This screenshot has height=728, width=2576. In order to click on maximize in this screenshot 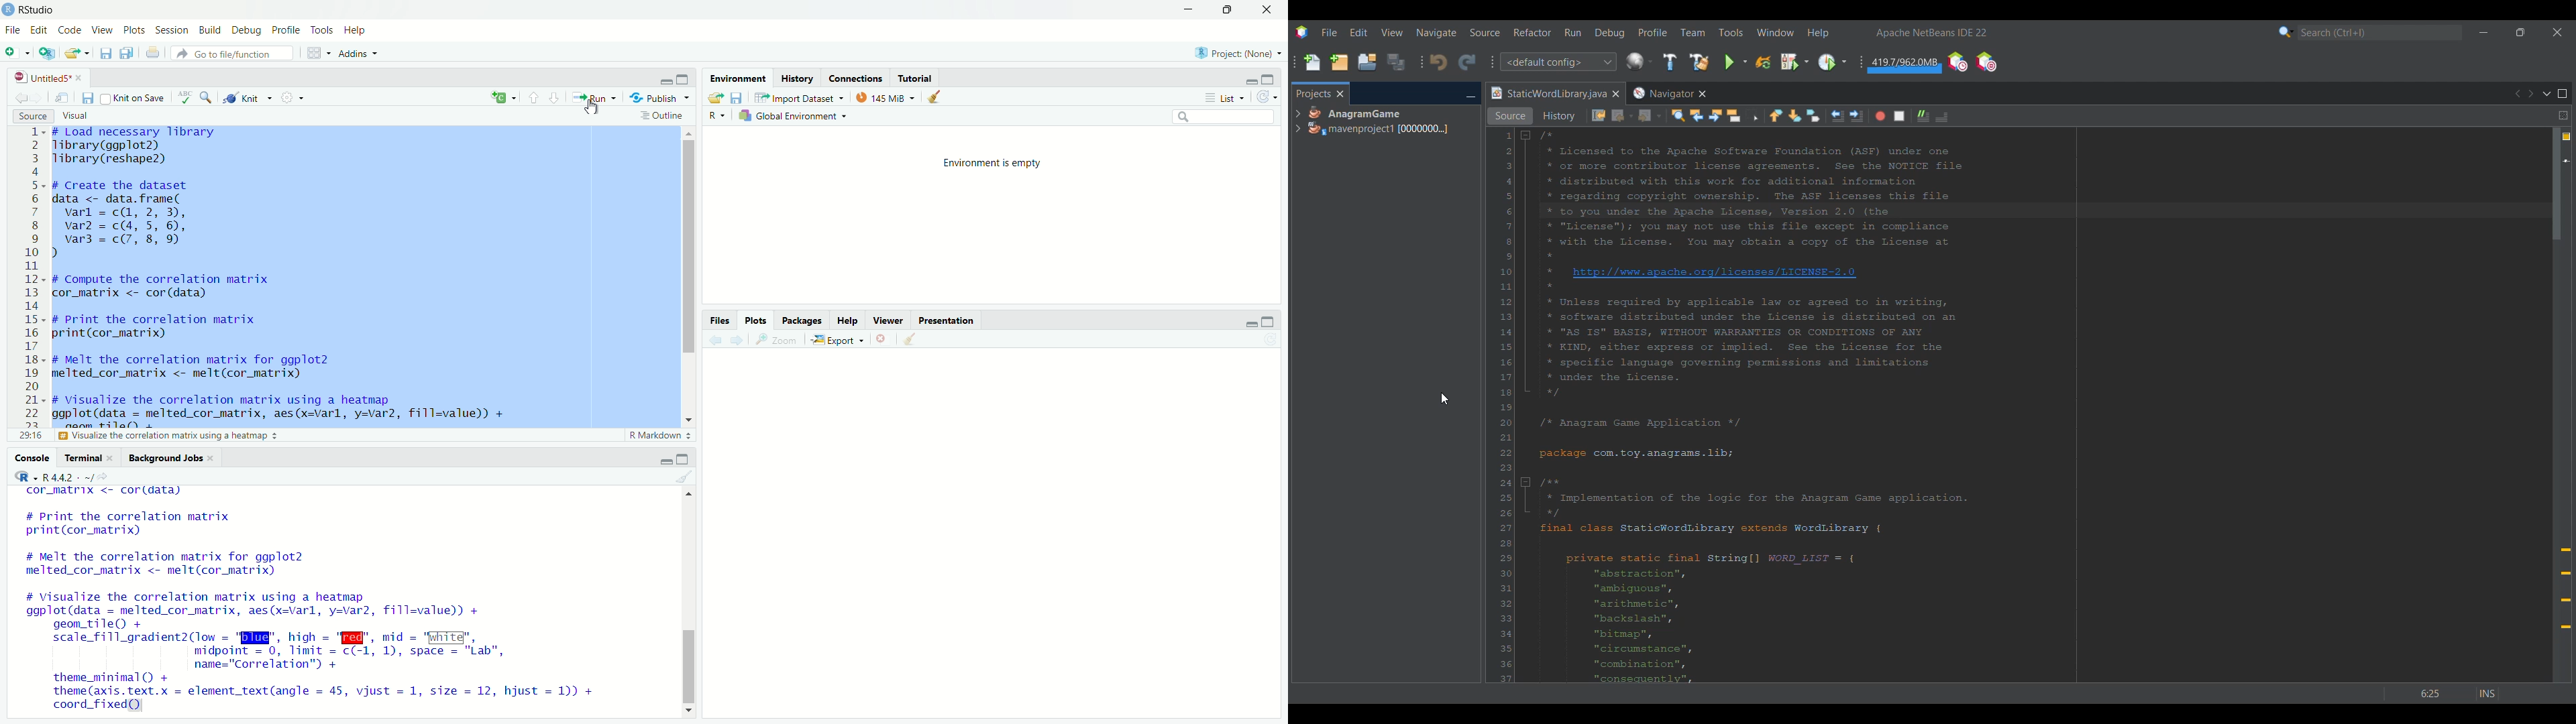, I will do `click(684, 78)`.